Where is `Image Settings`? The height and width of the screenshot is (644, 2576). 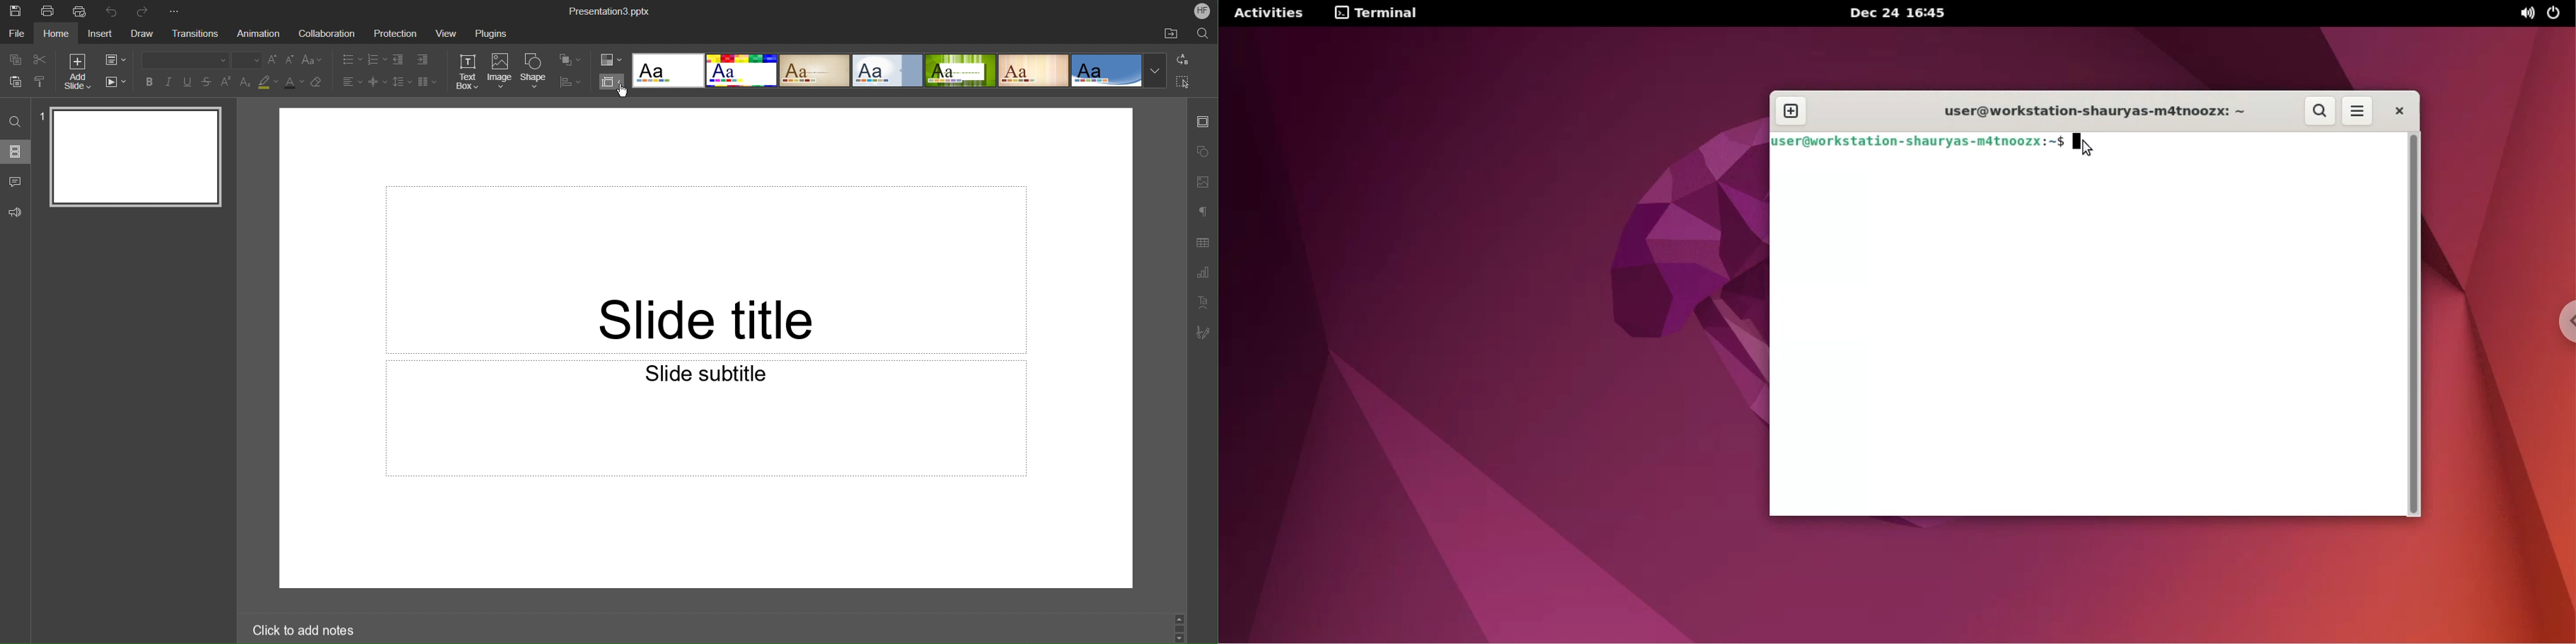 Image Settings is located at coordinates (1203, 180).